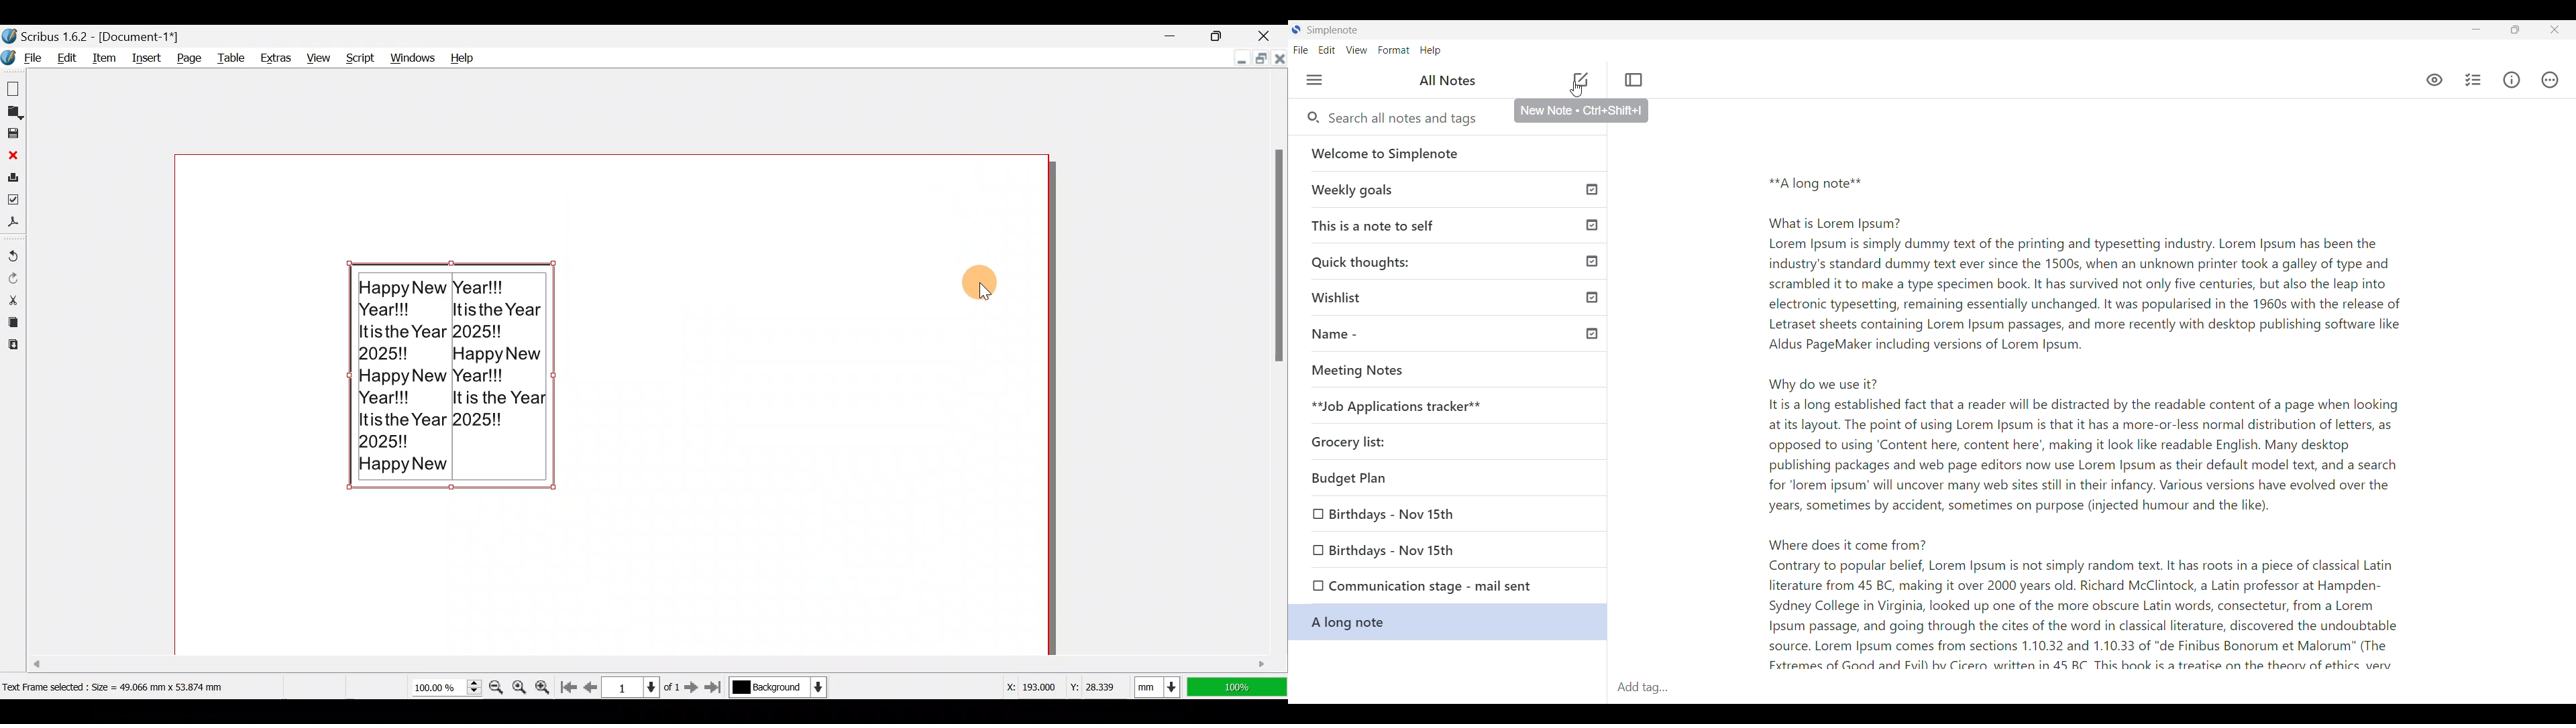  Describe the element at coordinates (1448, 80) in the screenshot. I see `All notes` at that location.